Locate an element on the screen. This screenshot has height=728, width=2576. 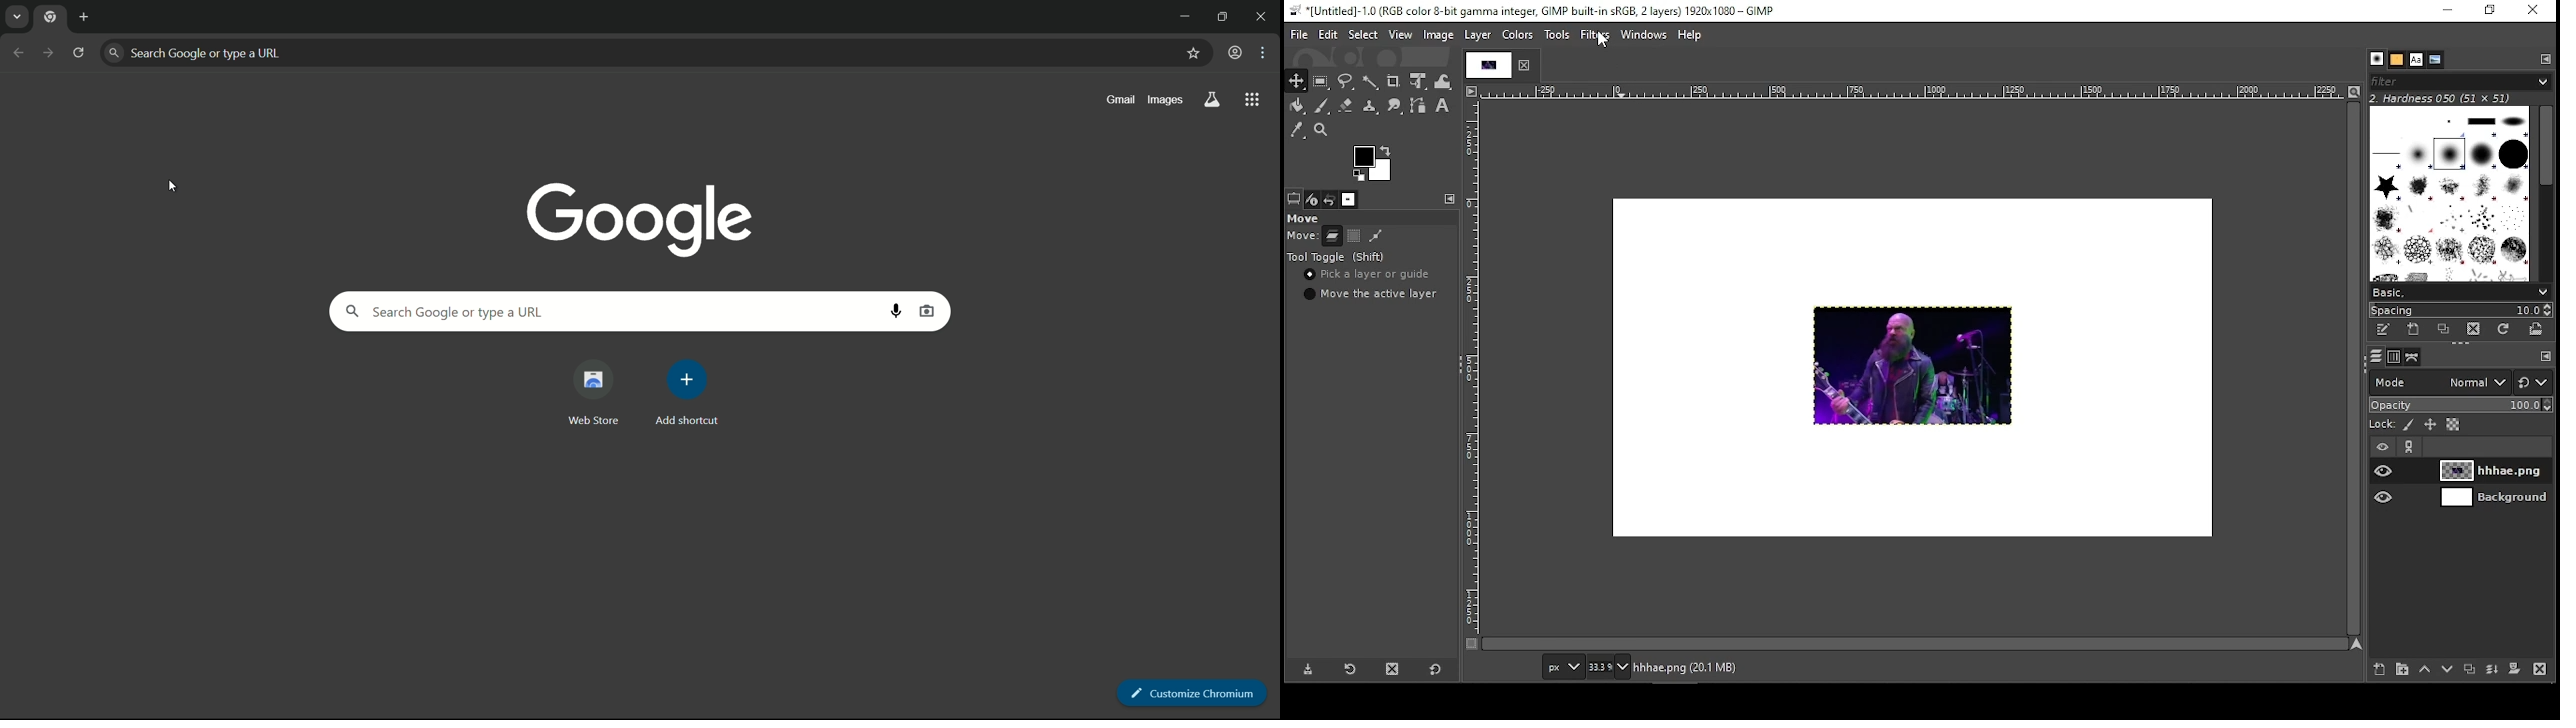
edit this brush is located at coordinates (2384, 331).